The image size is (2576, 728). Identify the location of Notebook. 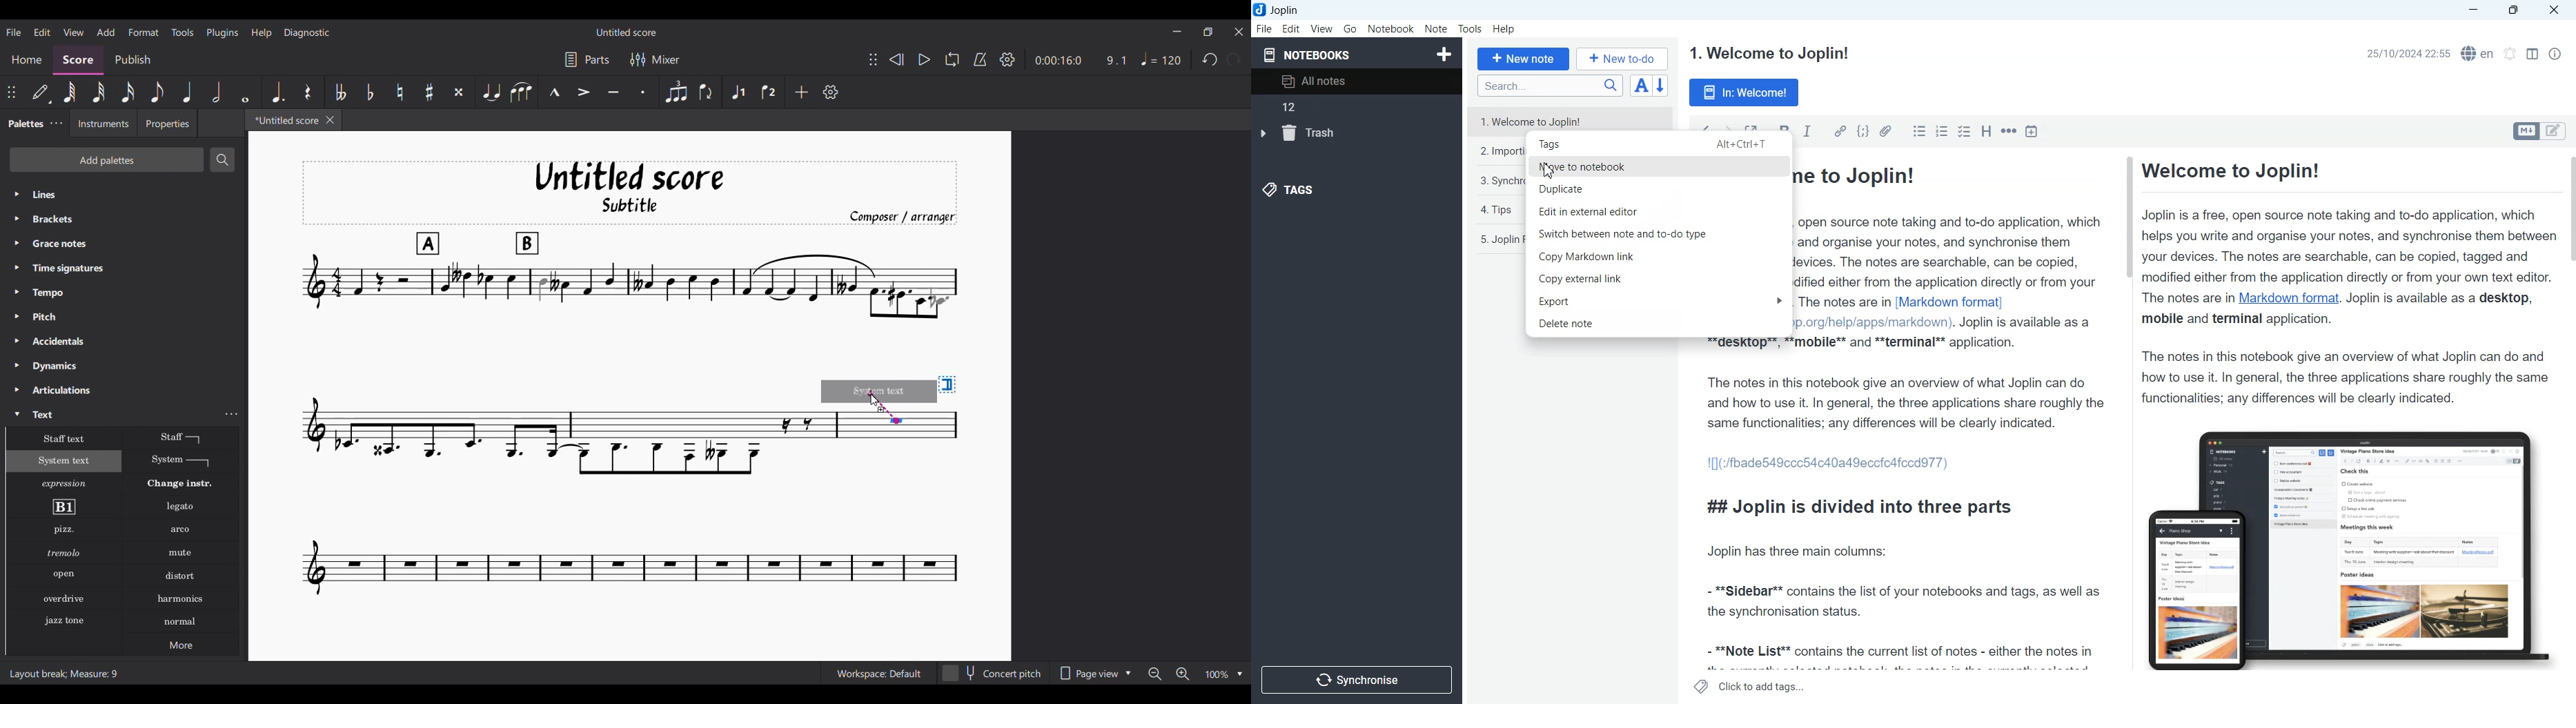
(1391, 29).